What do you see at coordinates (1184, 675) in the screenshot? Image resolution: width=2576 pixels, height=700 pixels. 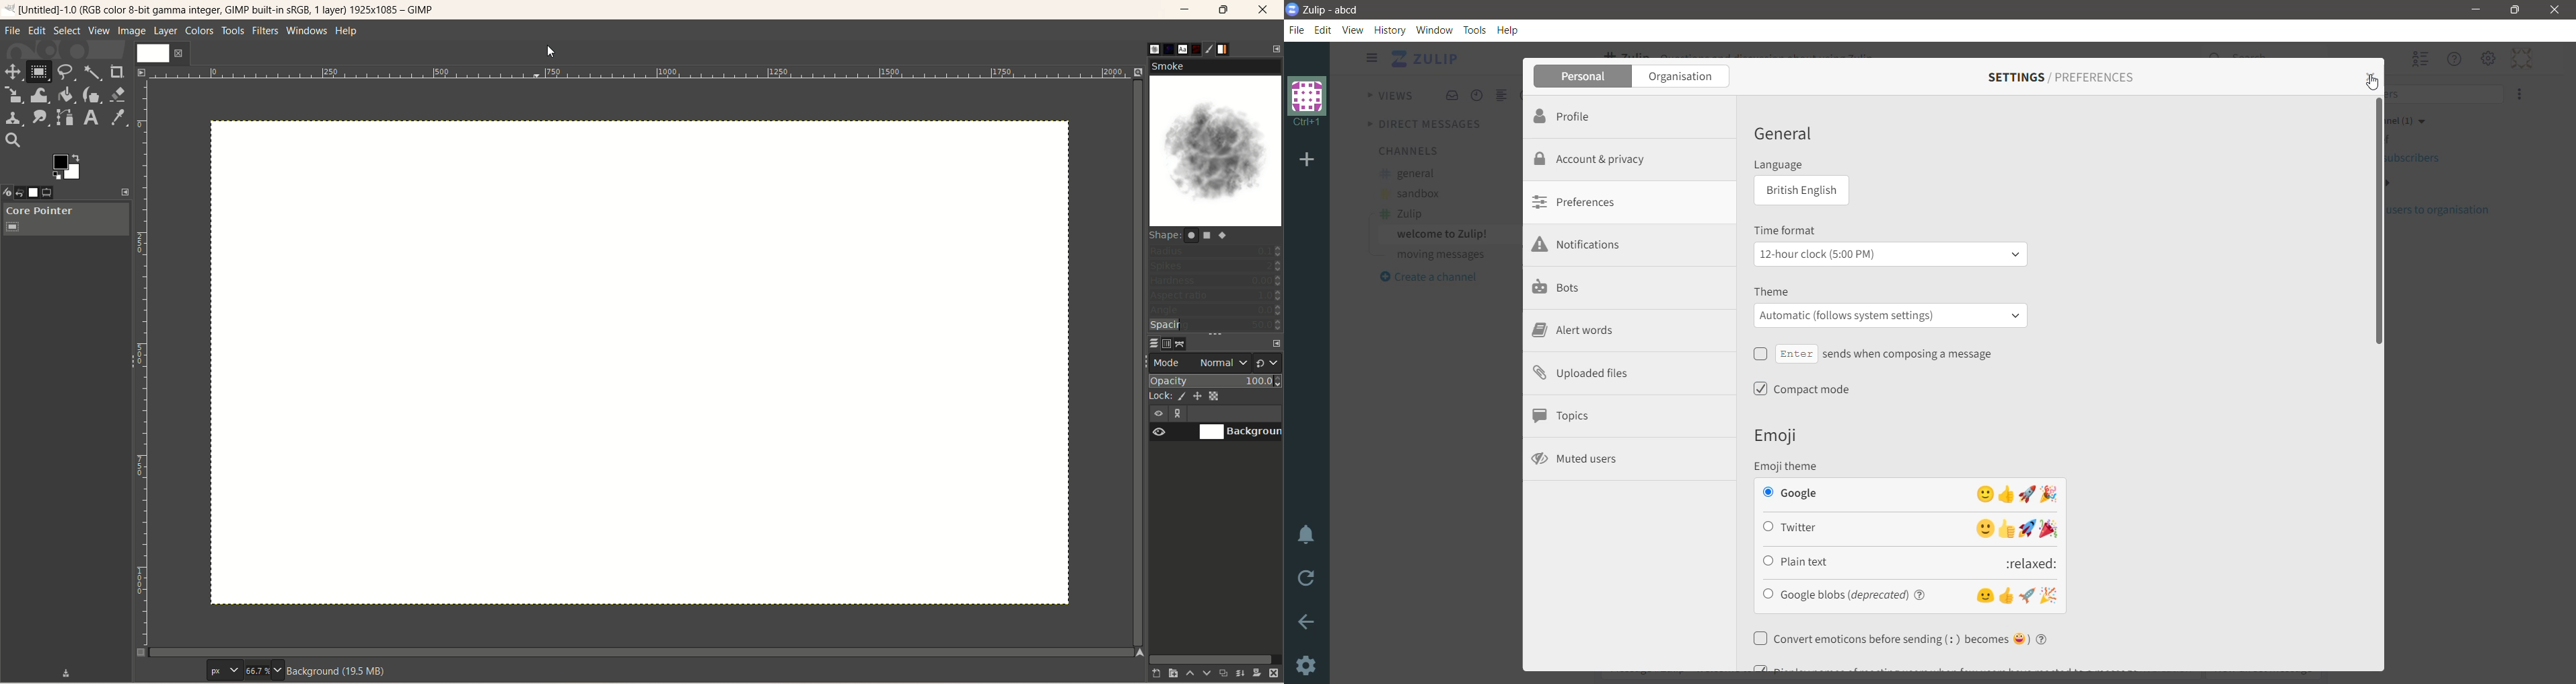 I see `raise this layer one step` at bounding box center [1184, 675].